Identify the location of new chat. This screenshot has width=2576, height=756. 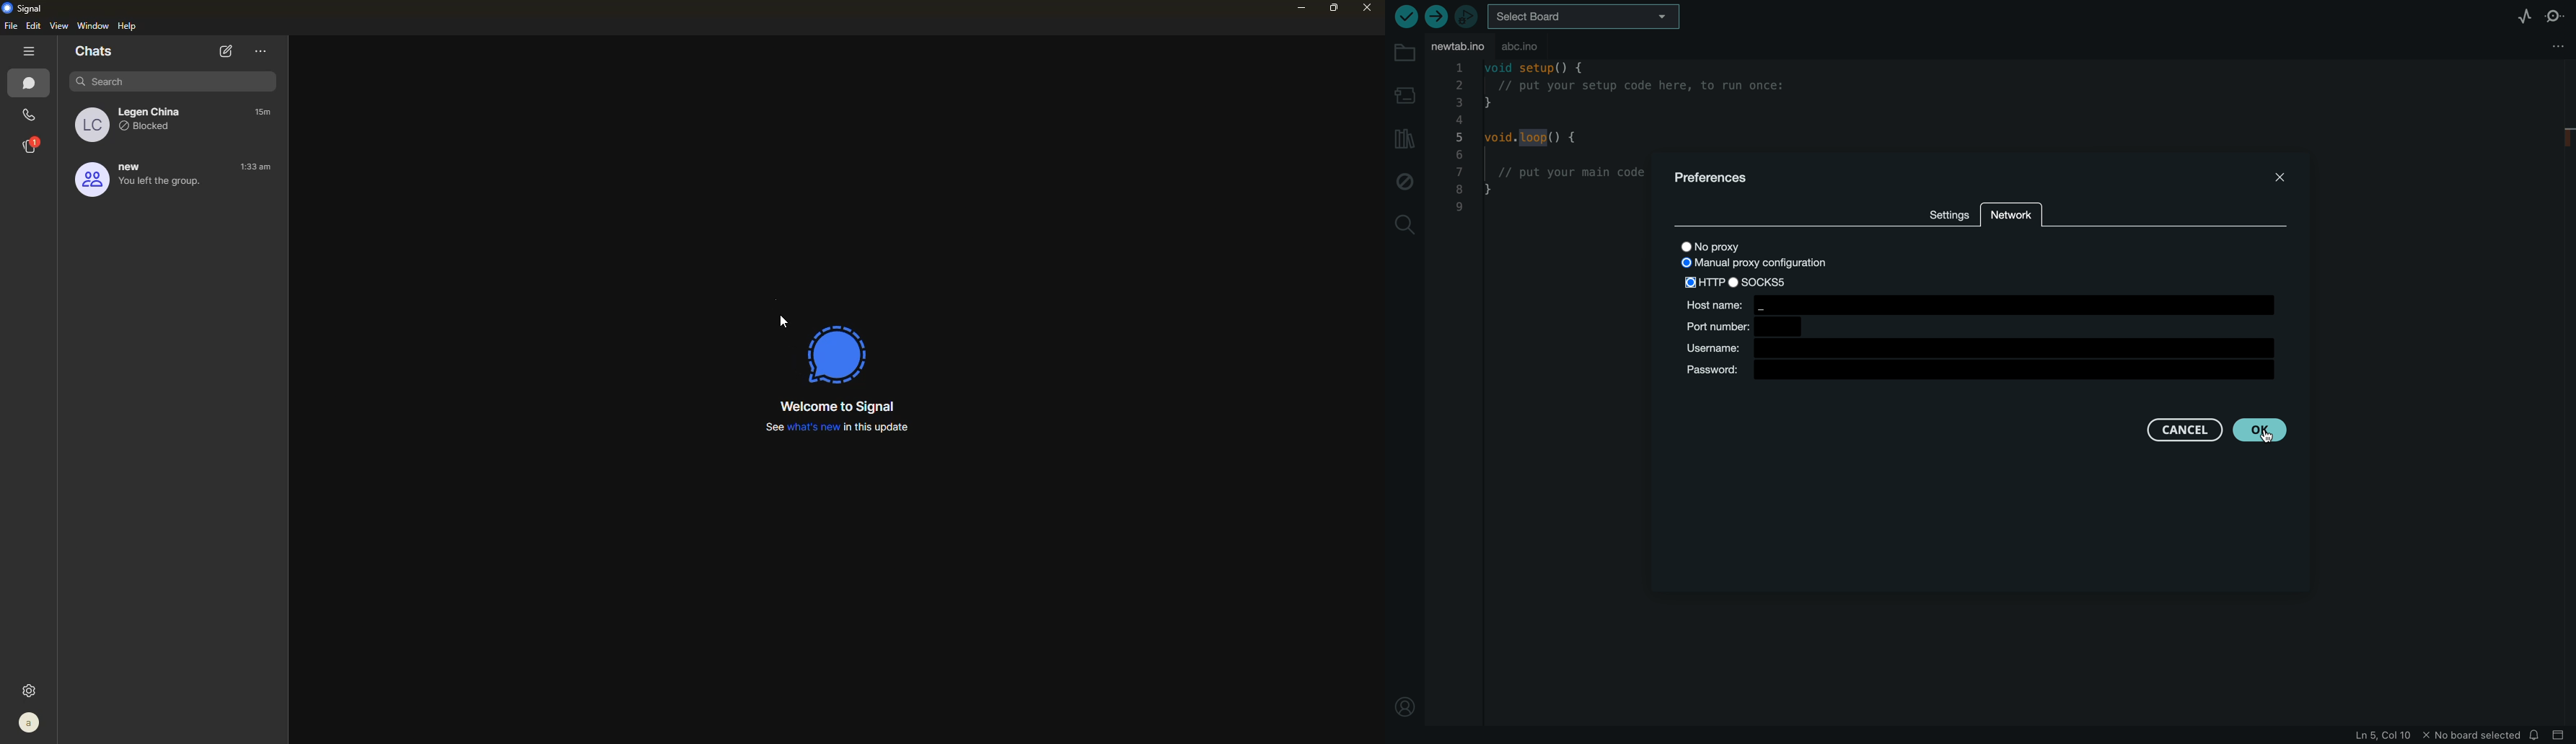
(224, 52).